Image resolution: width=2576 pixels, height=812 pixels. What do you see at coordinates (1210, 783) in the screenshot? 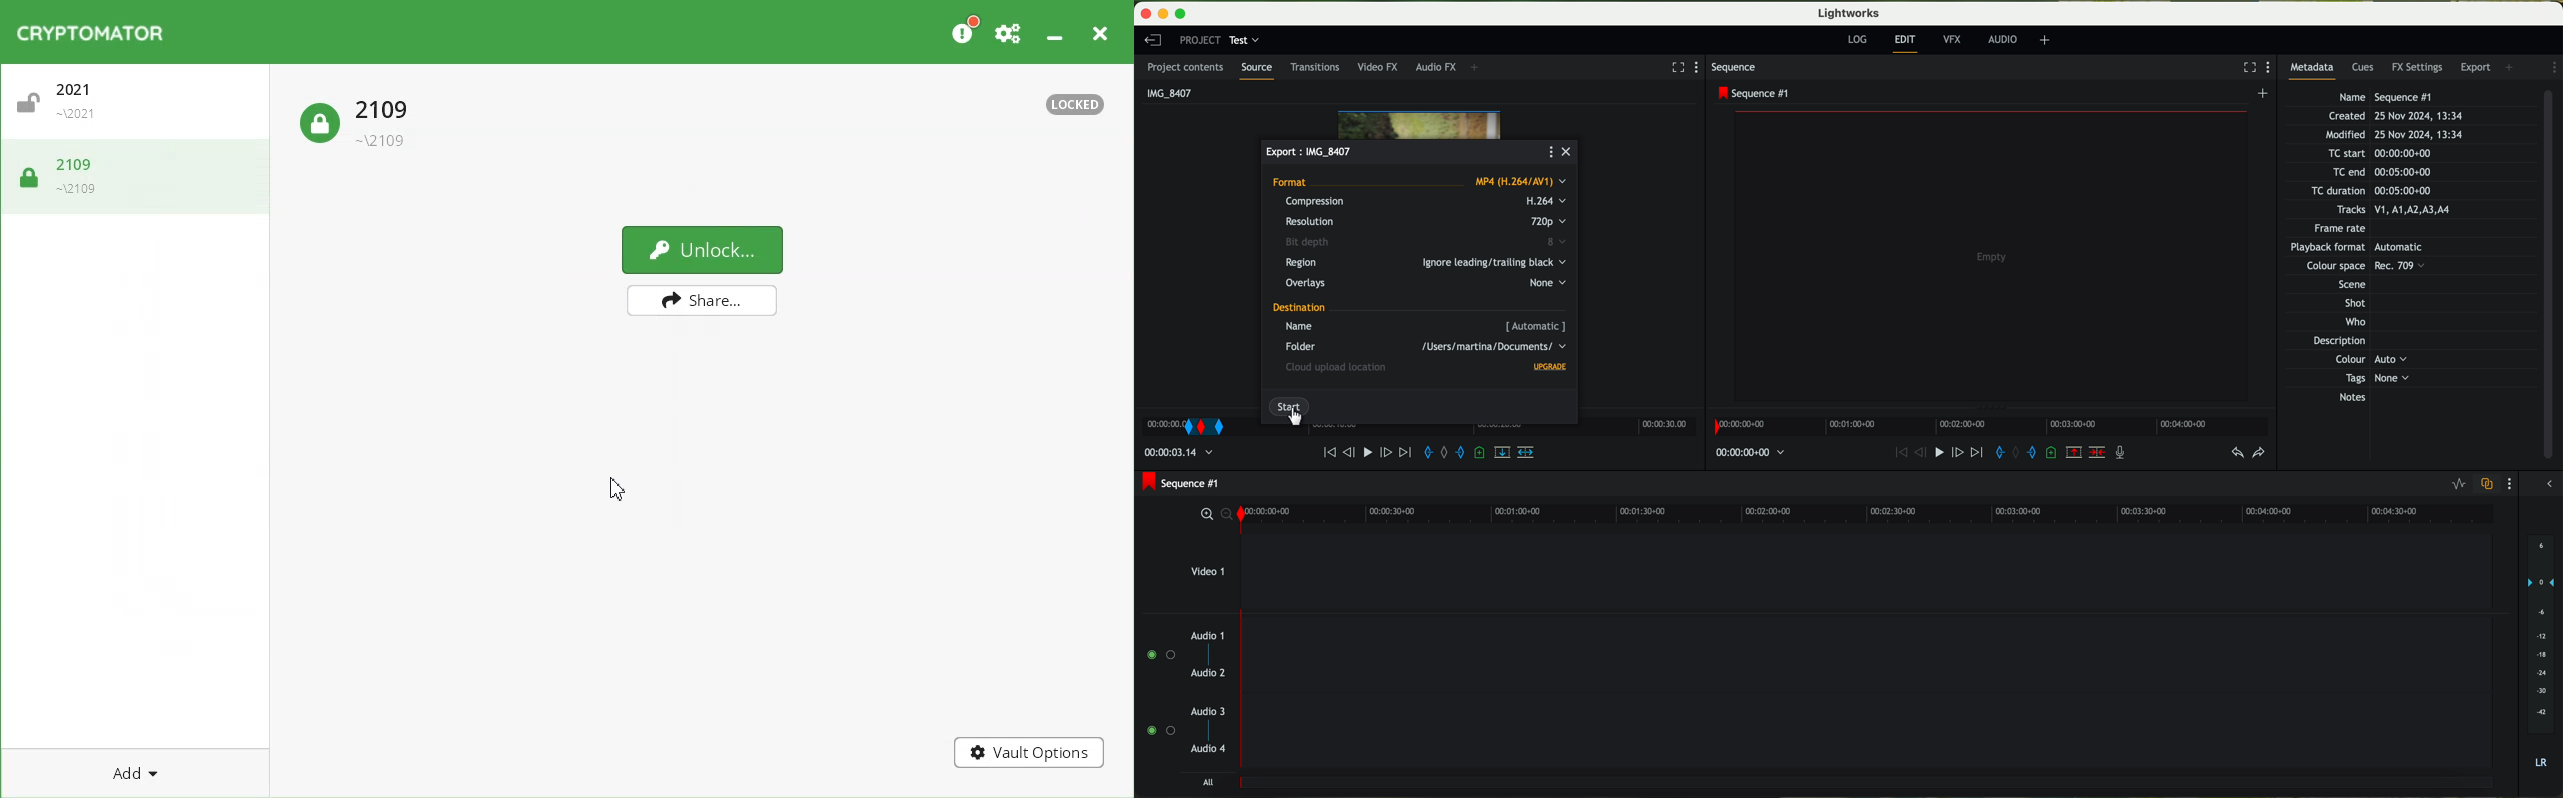
I see `all` at bounding box center [1210, 783].